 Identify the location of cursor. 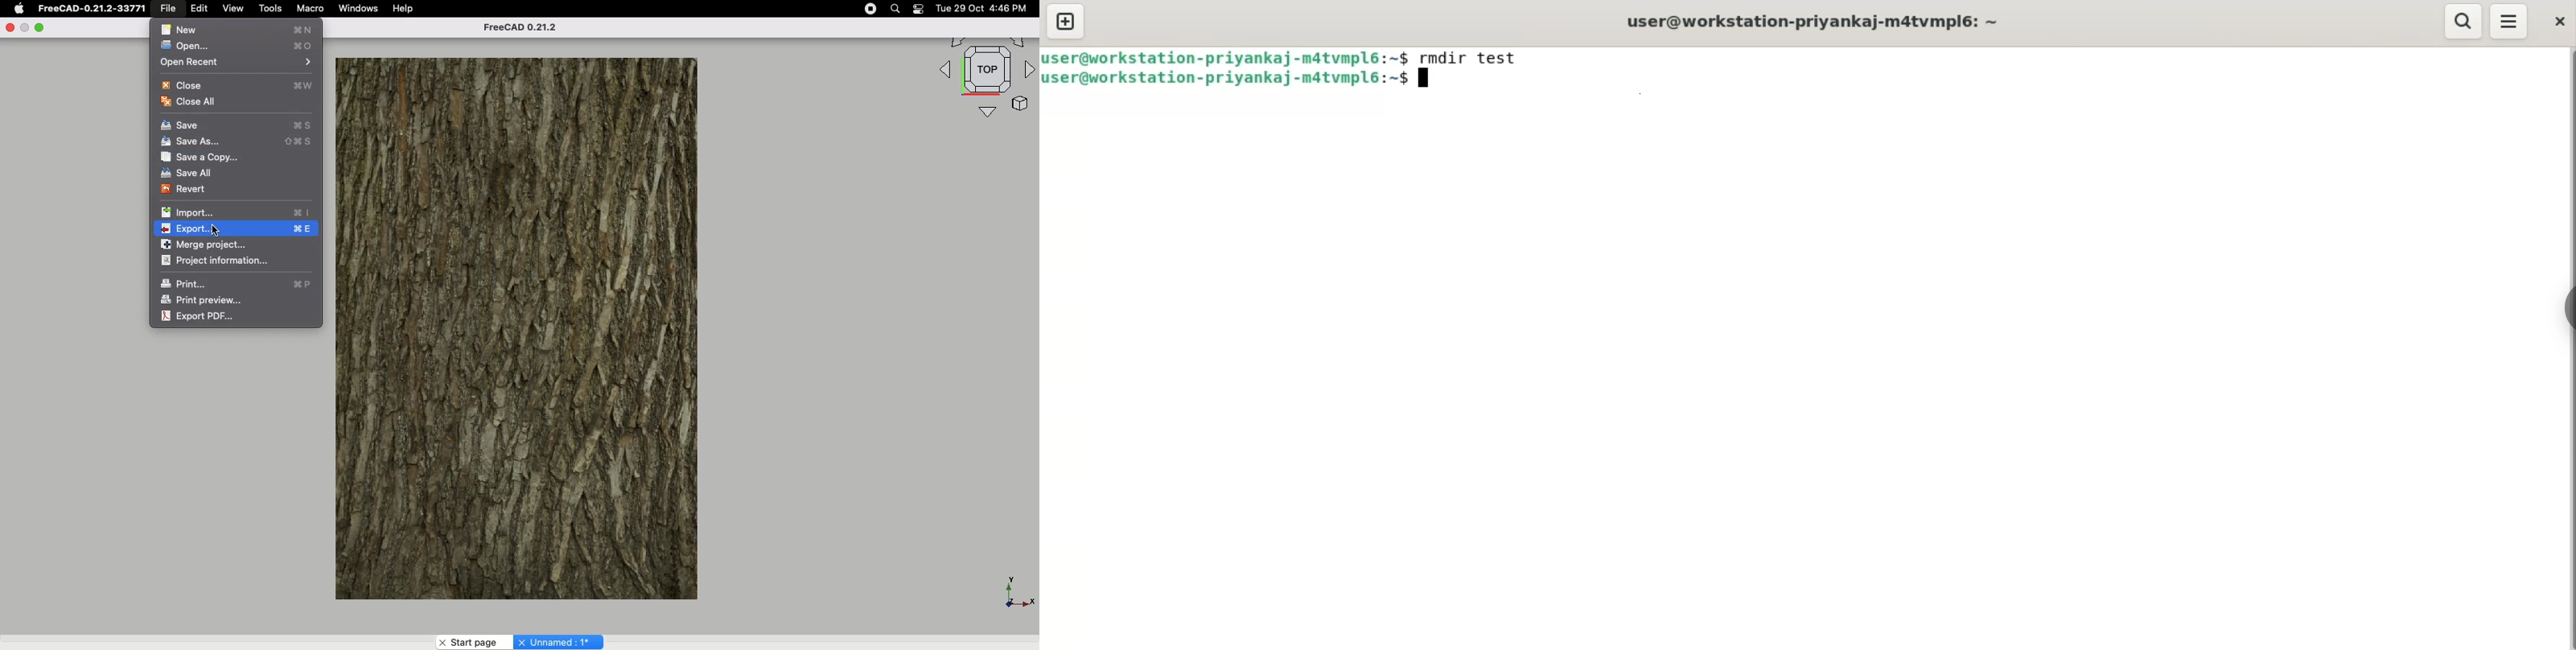
(1426, 81).